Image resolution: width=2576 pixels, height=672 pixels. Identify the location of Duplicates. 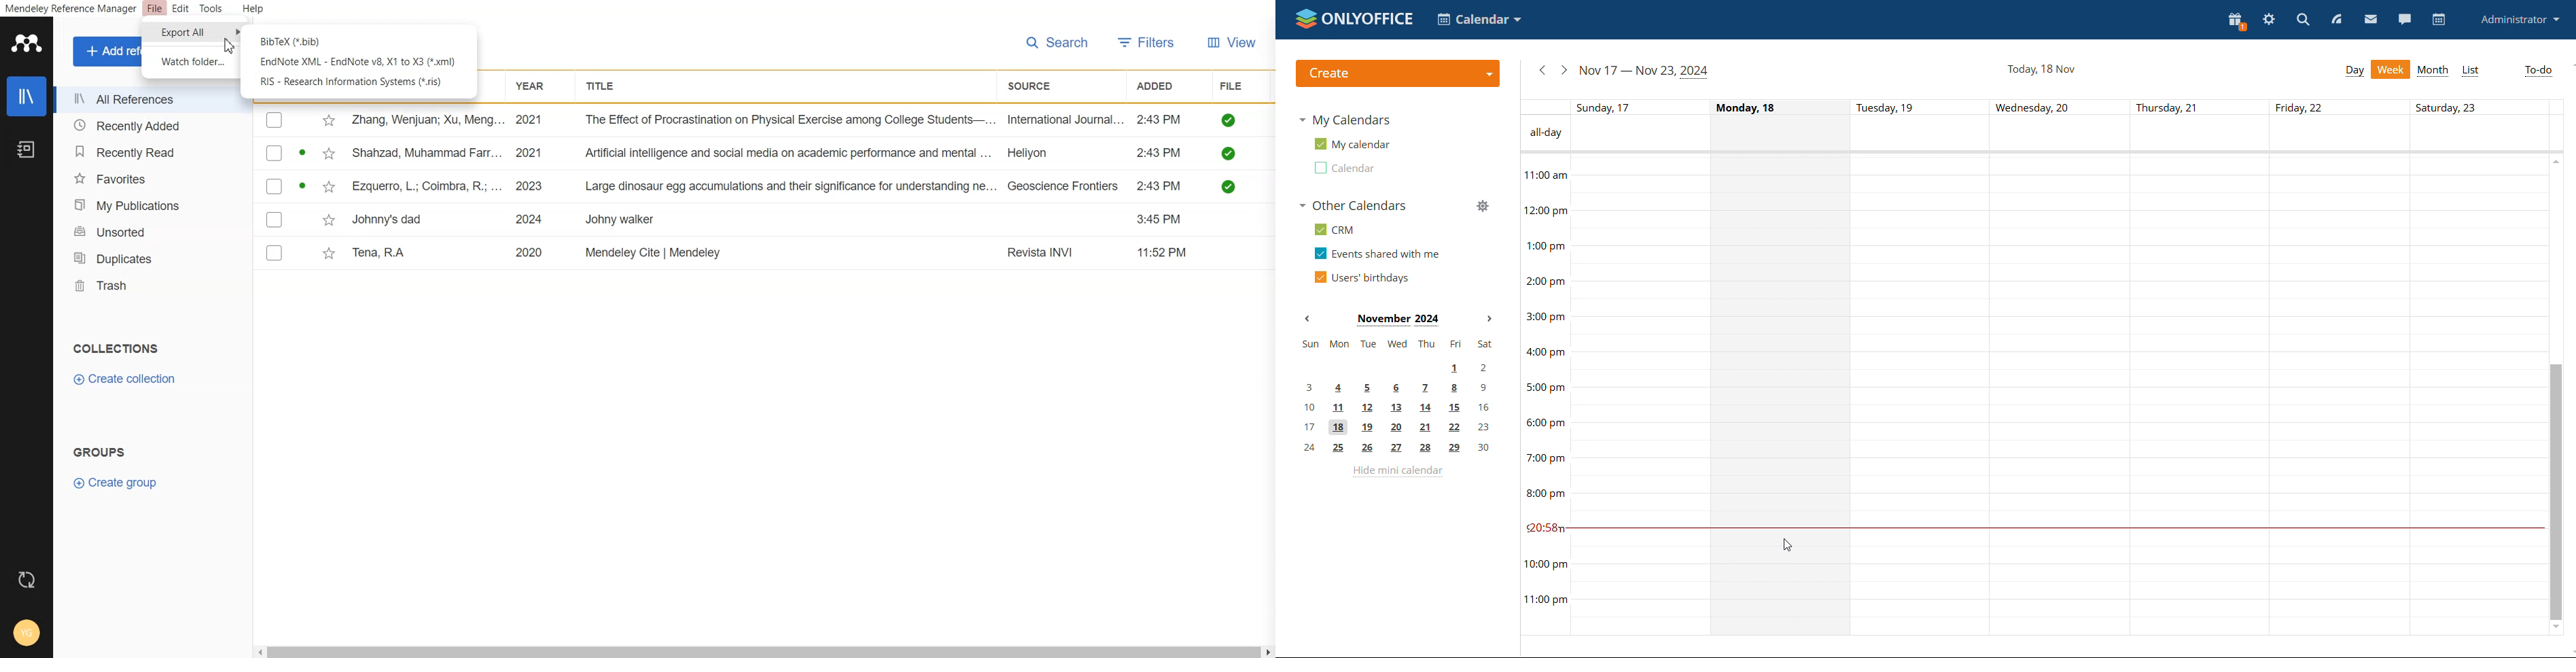
(149, 257).